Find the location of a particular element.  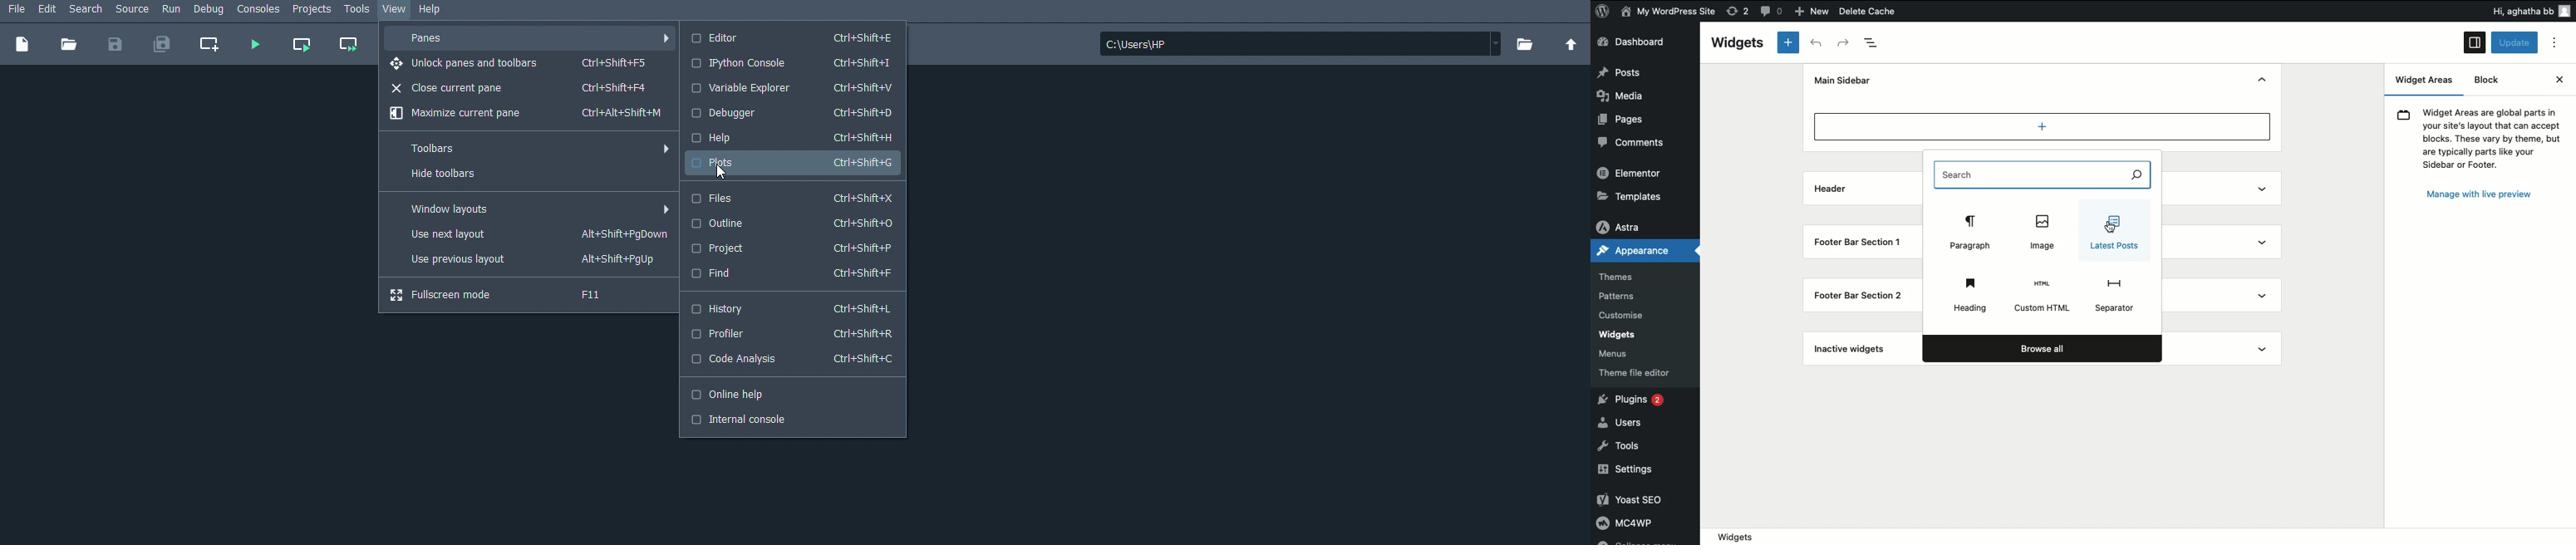

Posts is located at coordinates (1621, 73).